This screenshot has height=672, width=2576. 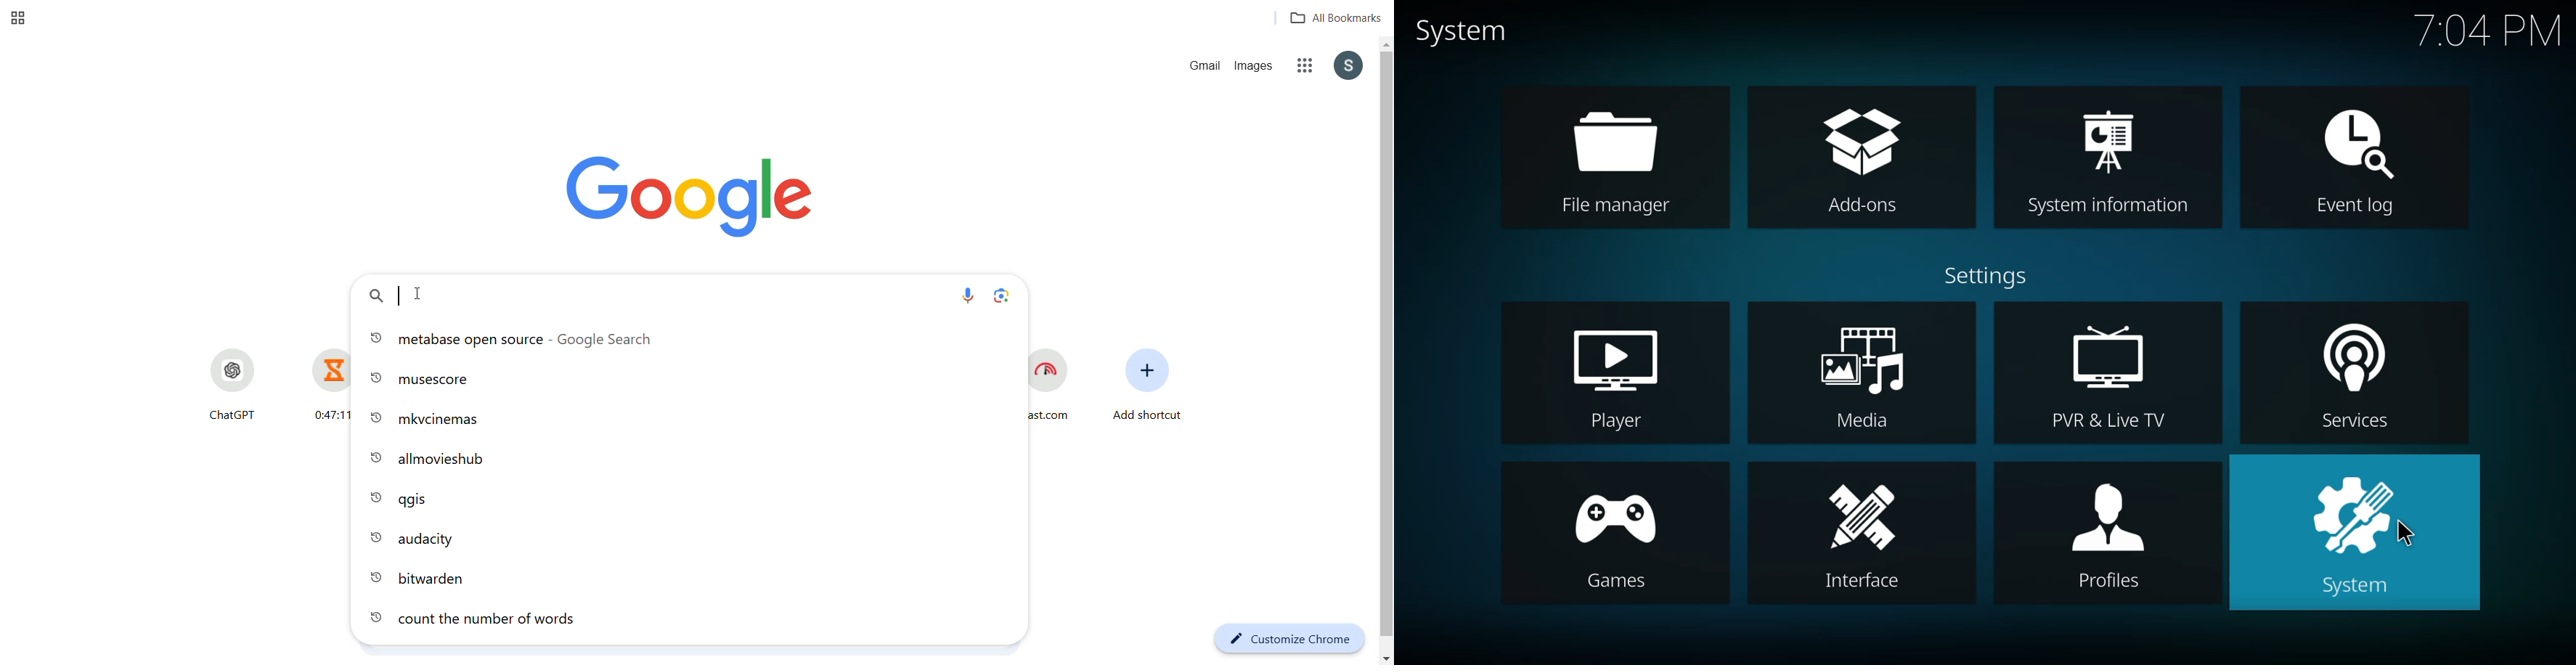 What do you see at coordinates (1864, 376) in the screenshot?
I see `media` at bounding box center [1864, 376].